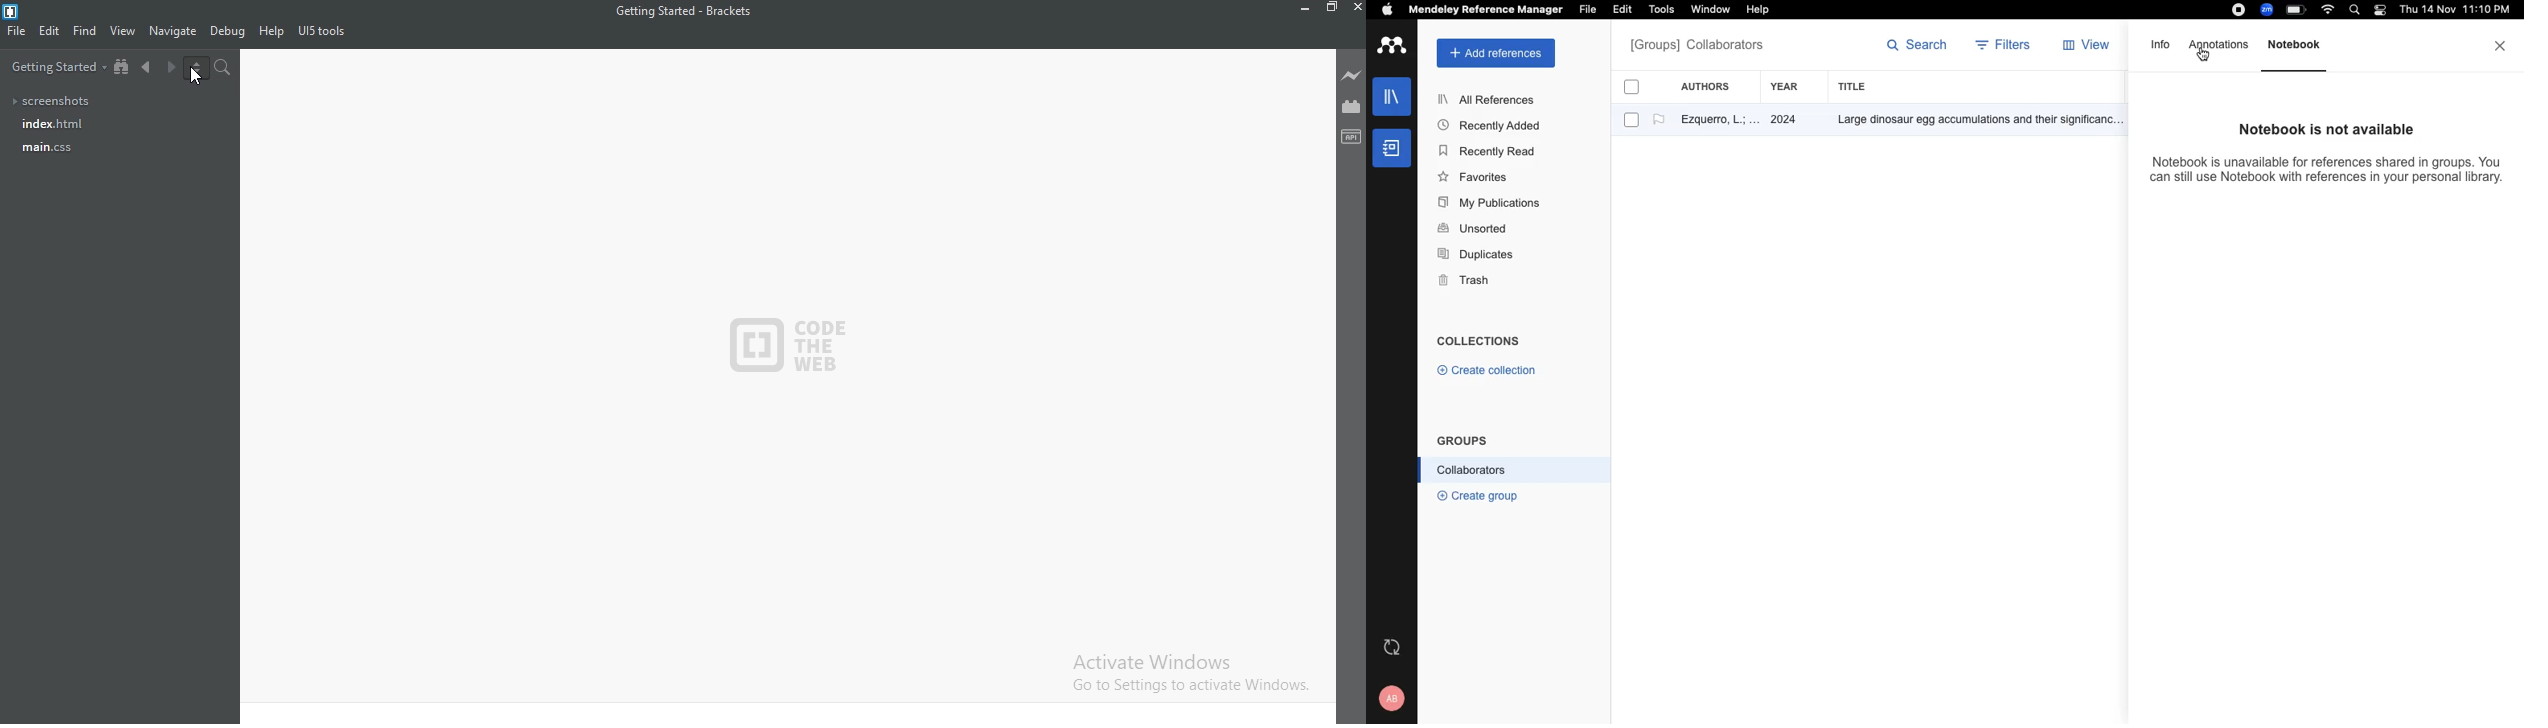  Describe the element at coordinates (1351, 104) in the screenshot. I see `Extension Manager` at that location.